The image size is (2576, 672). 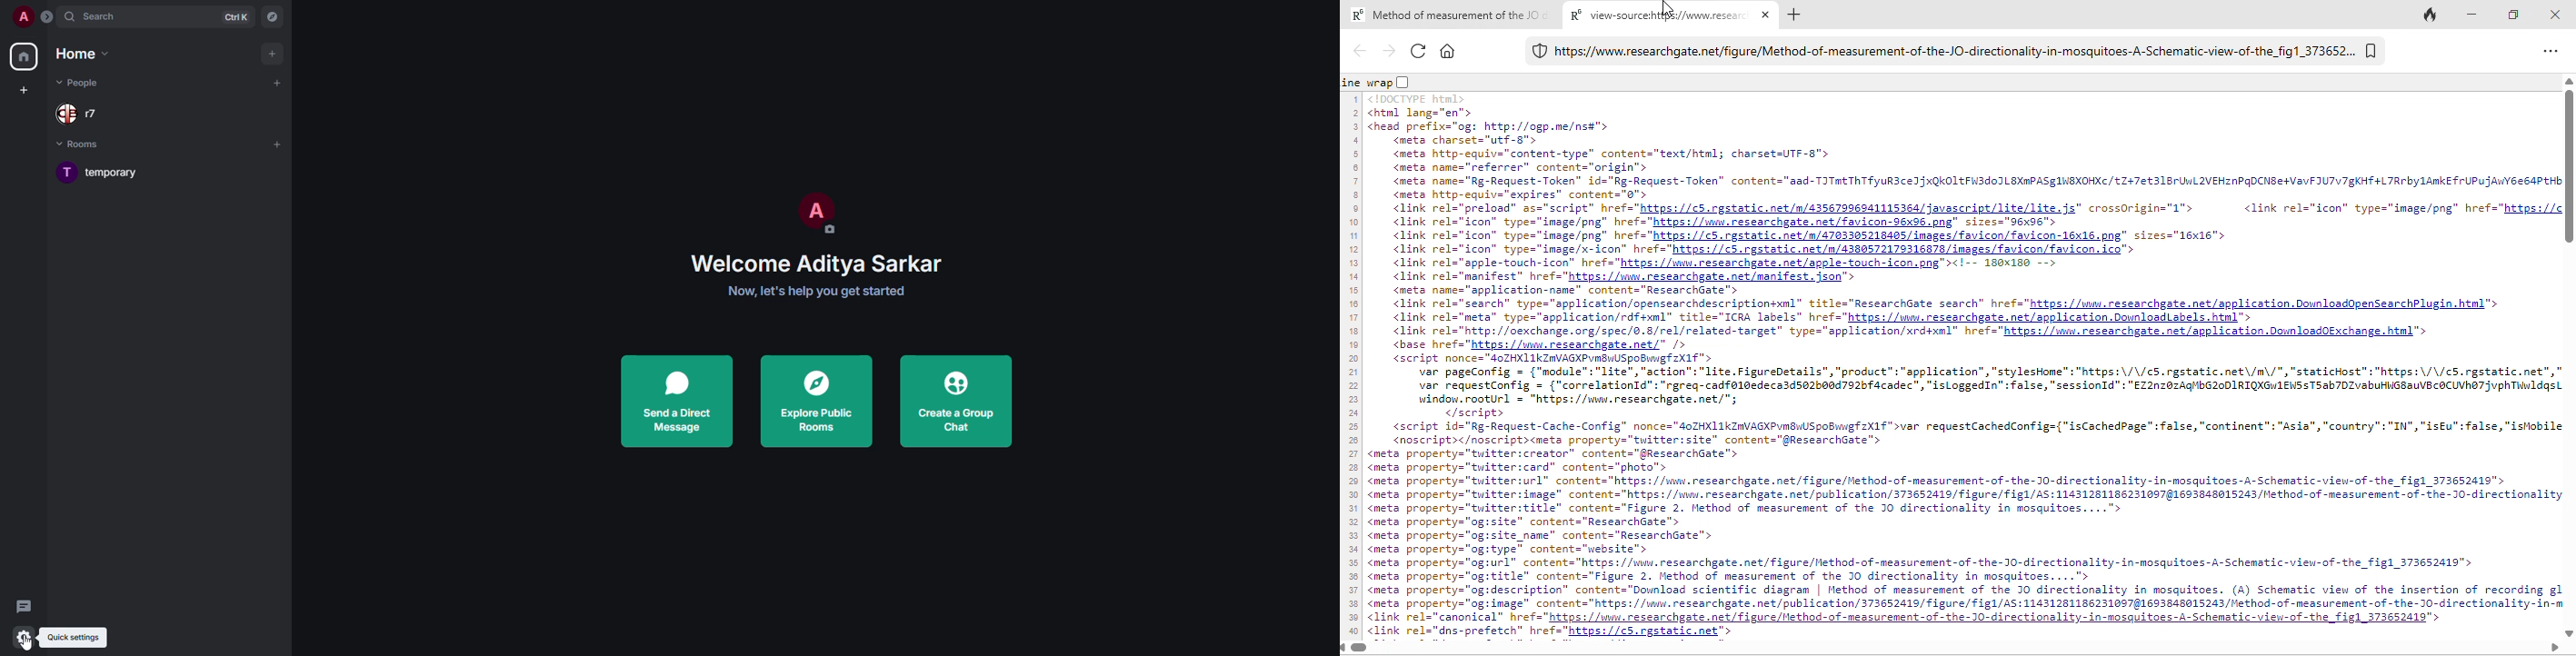 I want to click on get started, so click(x=823, y=292).